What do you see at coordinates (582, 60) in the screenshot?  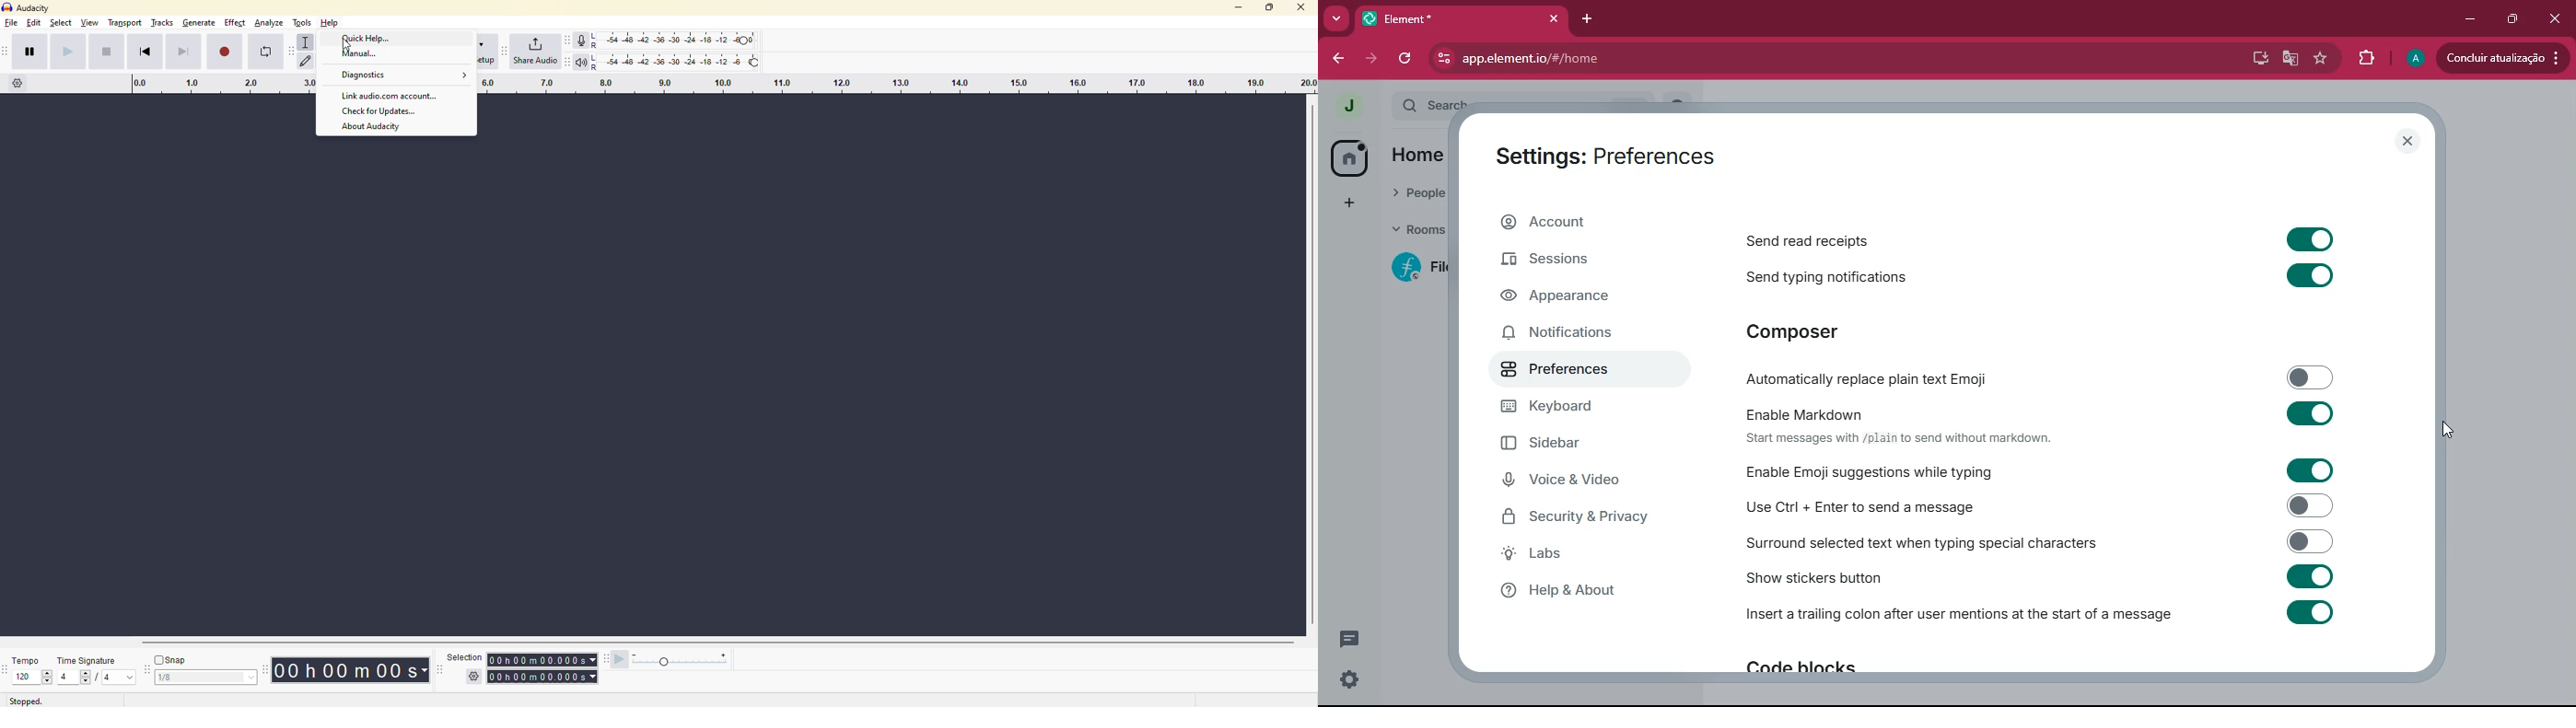 I see `playback meter` at bounding box center [582, 60].